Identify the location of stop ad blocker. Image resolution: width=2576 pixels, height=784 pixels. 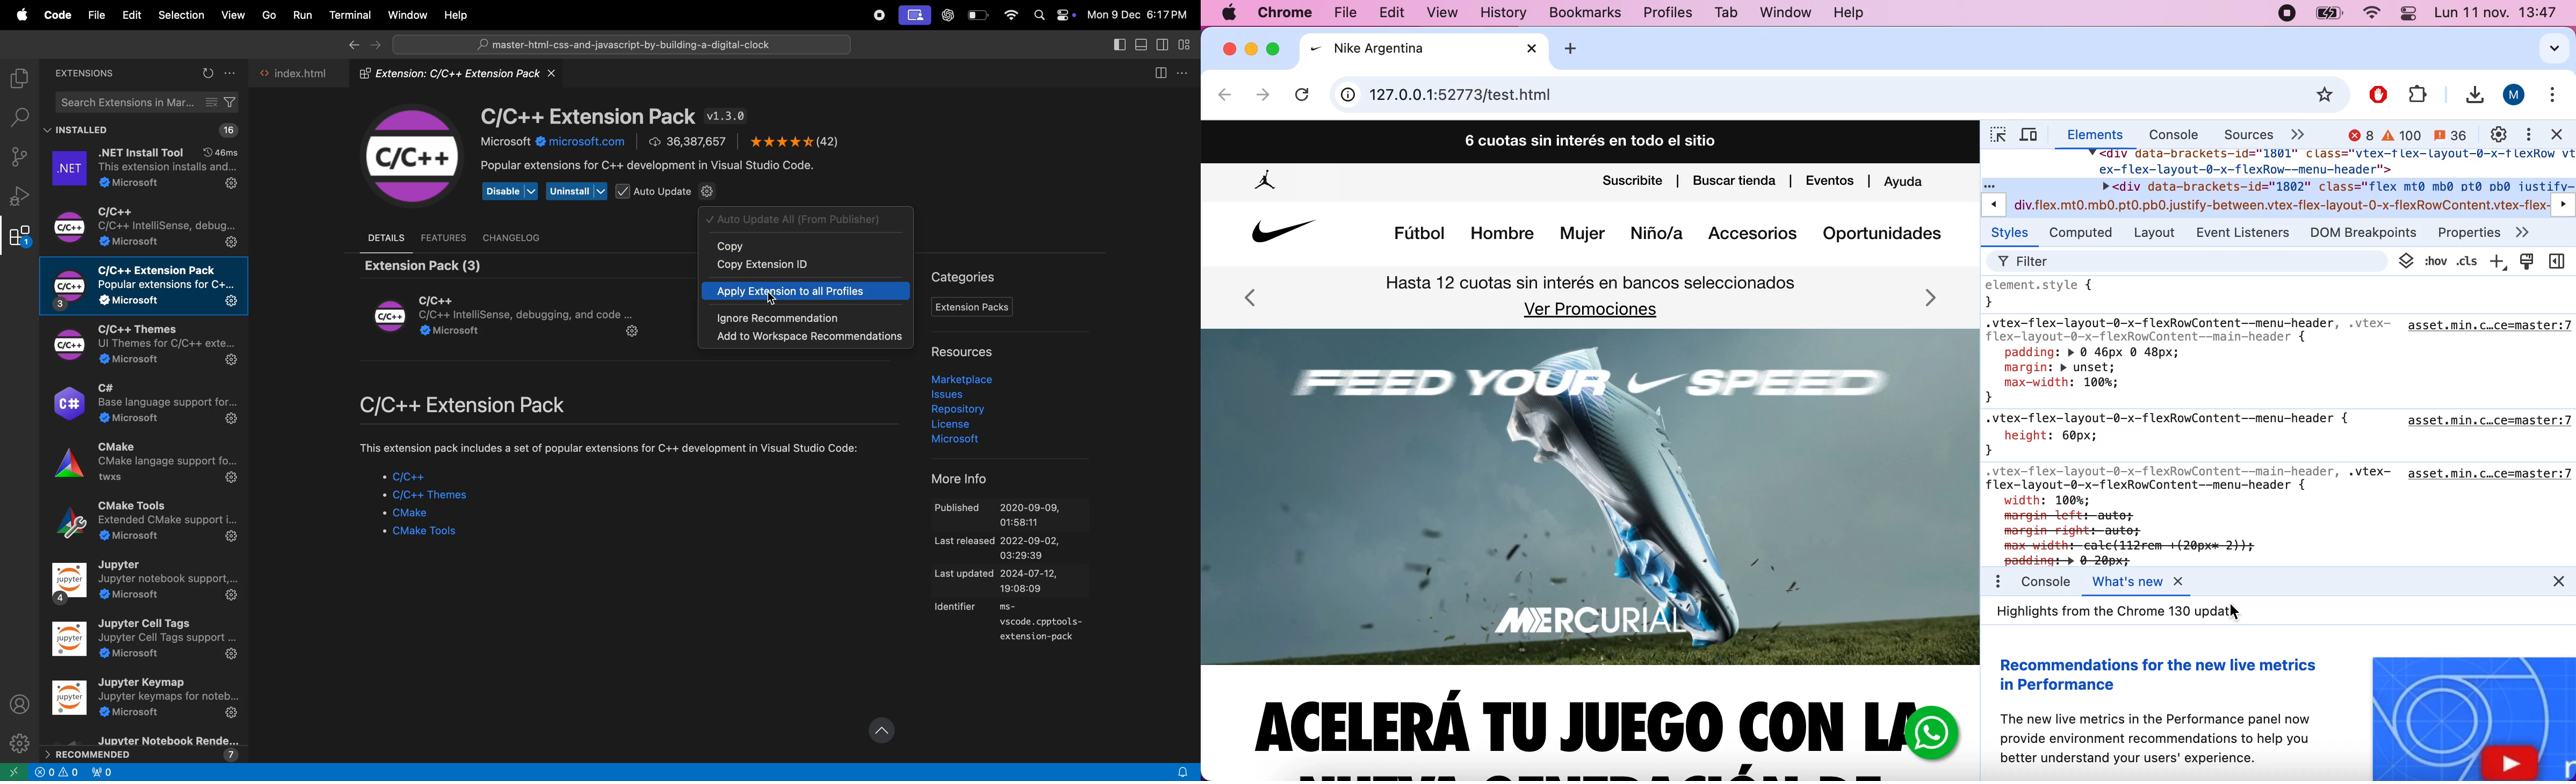
(2380, 92).